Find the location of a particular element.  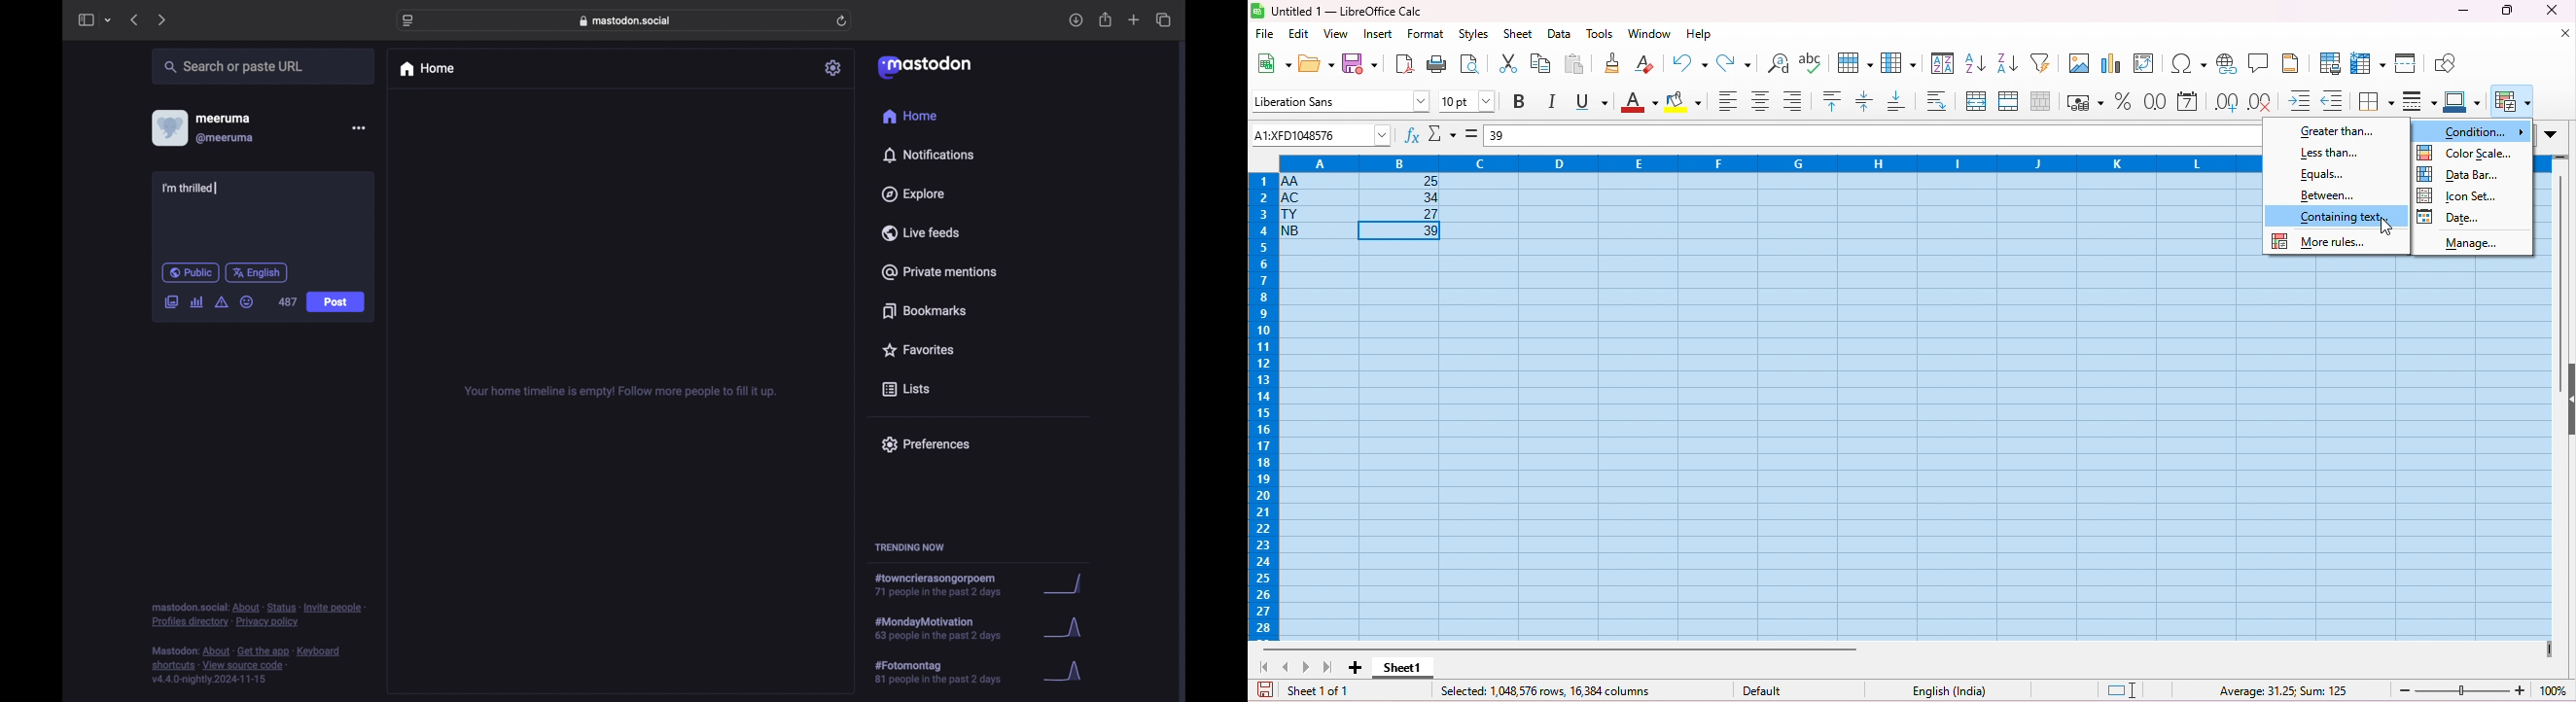

align left is located at coordinates (1728, 103).